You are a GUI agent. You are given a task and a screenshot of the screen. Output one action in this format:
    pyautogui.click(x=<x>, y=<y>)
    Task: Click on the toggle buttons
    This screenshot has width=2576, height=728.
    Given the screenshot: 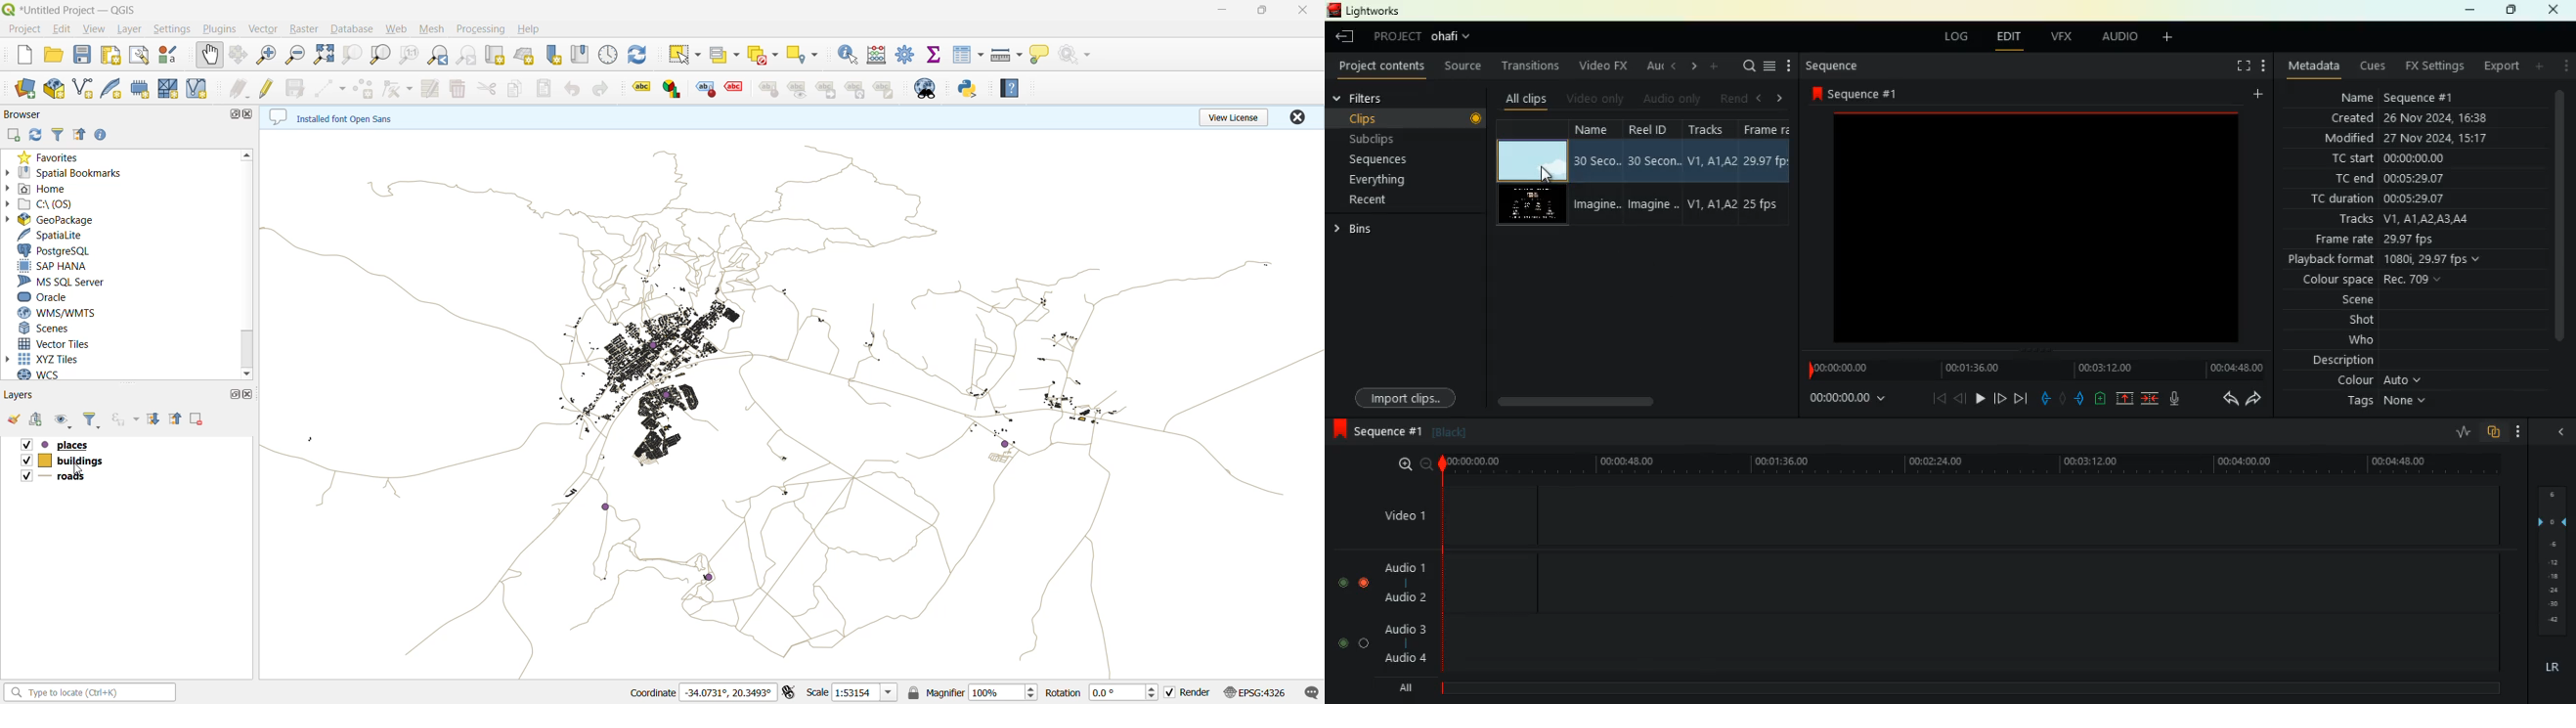 What is the action you would take?
    pyautogui.click(x=1352, y=616)
    